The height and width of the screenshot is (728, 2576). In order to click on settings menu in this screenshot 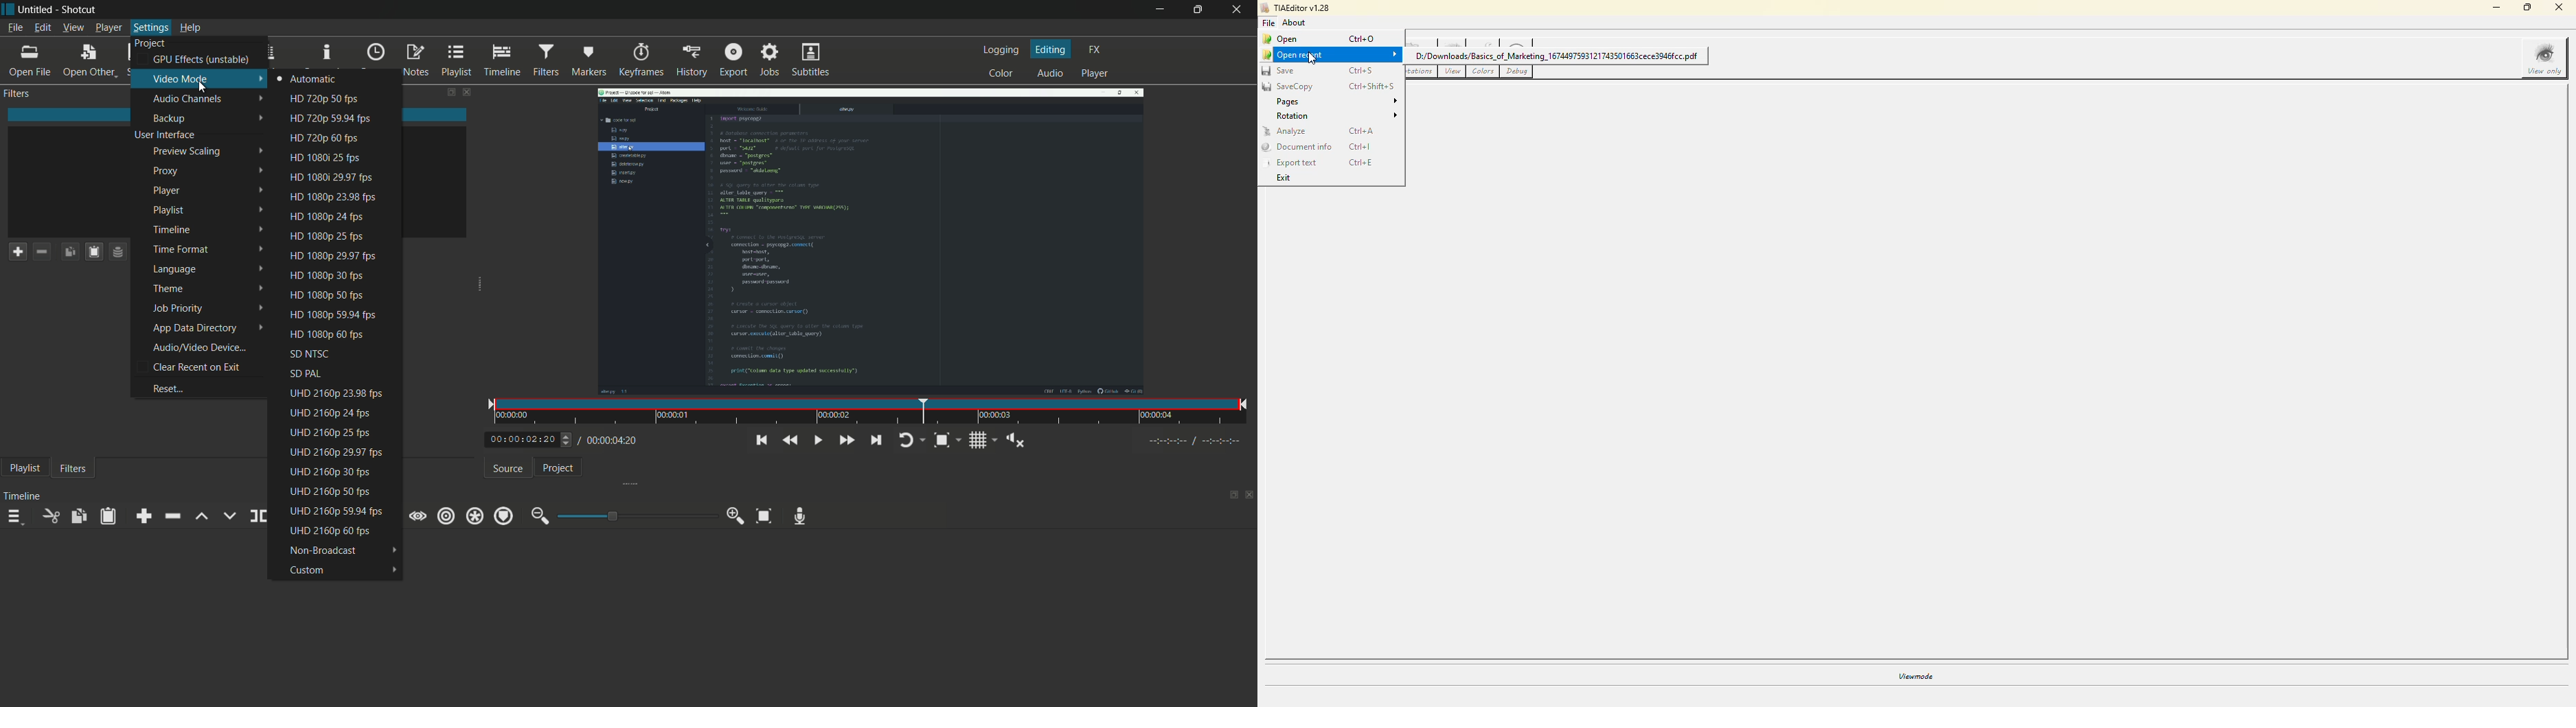, I will do `click(151, 28)`.